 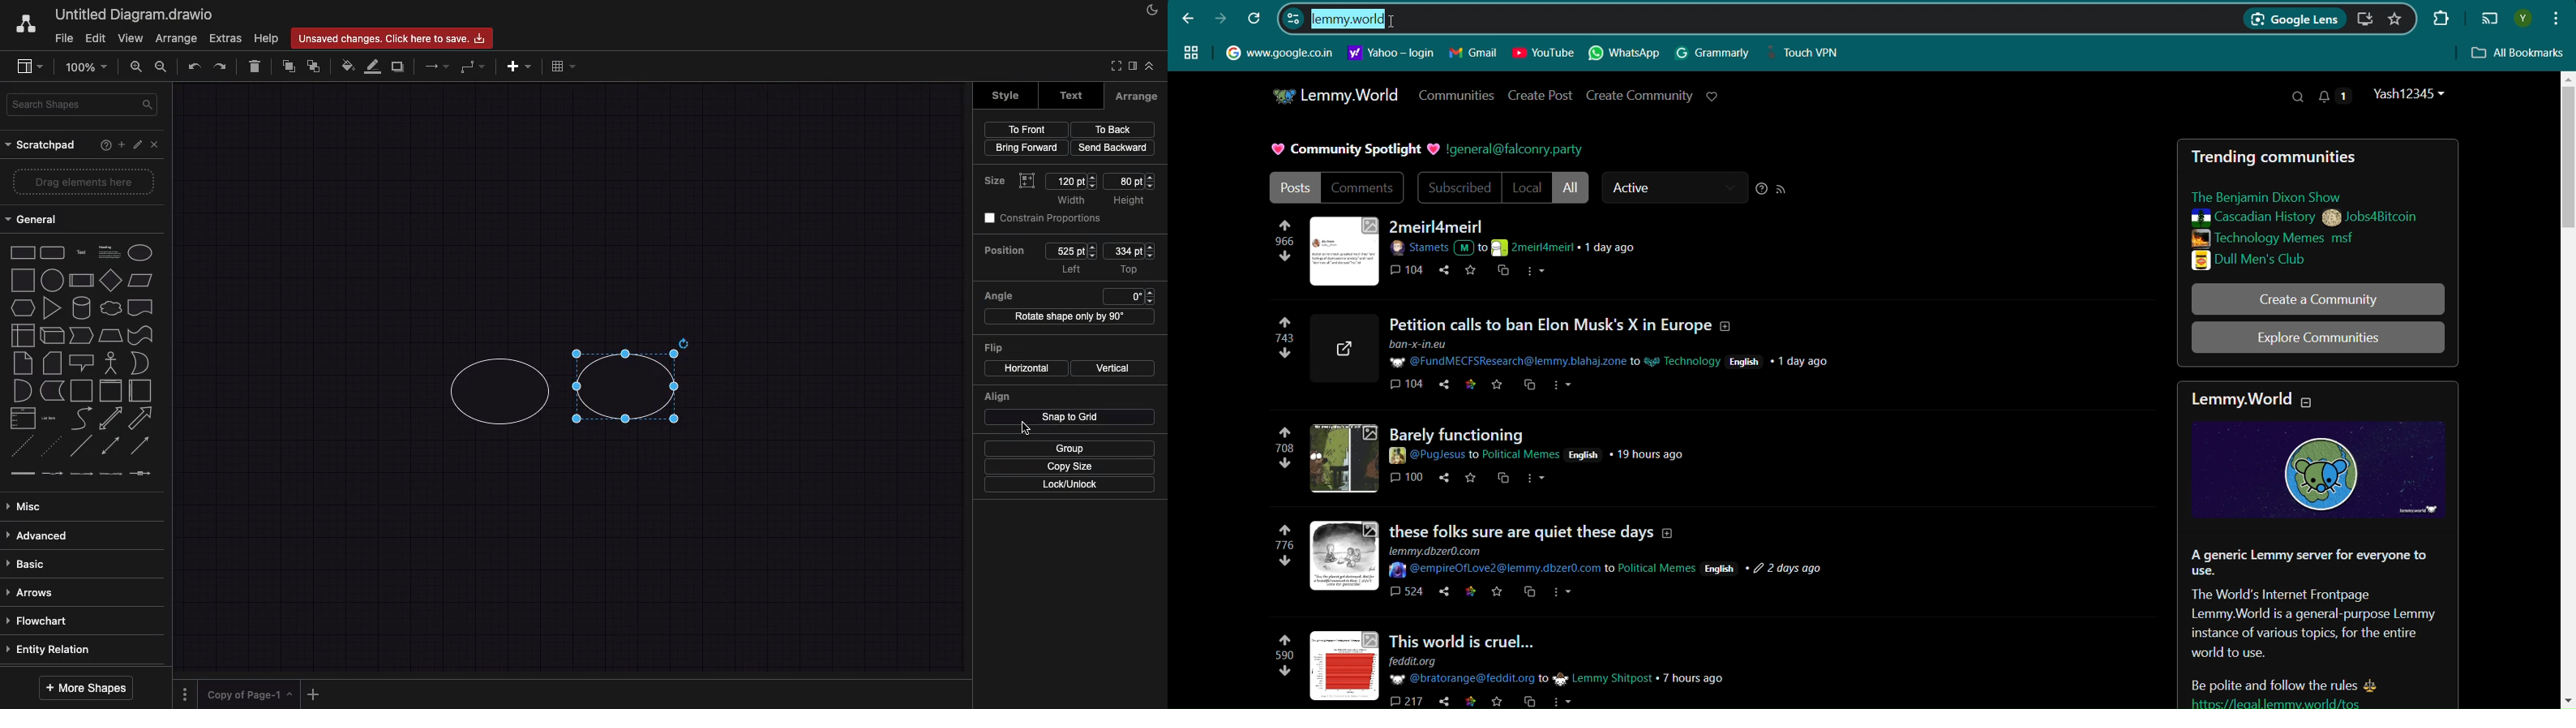 What do you see at coordinates (52, 363) in the screenshot?
I see `card` at bounding box center [52, 363].